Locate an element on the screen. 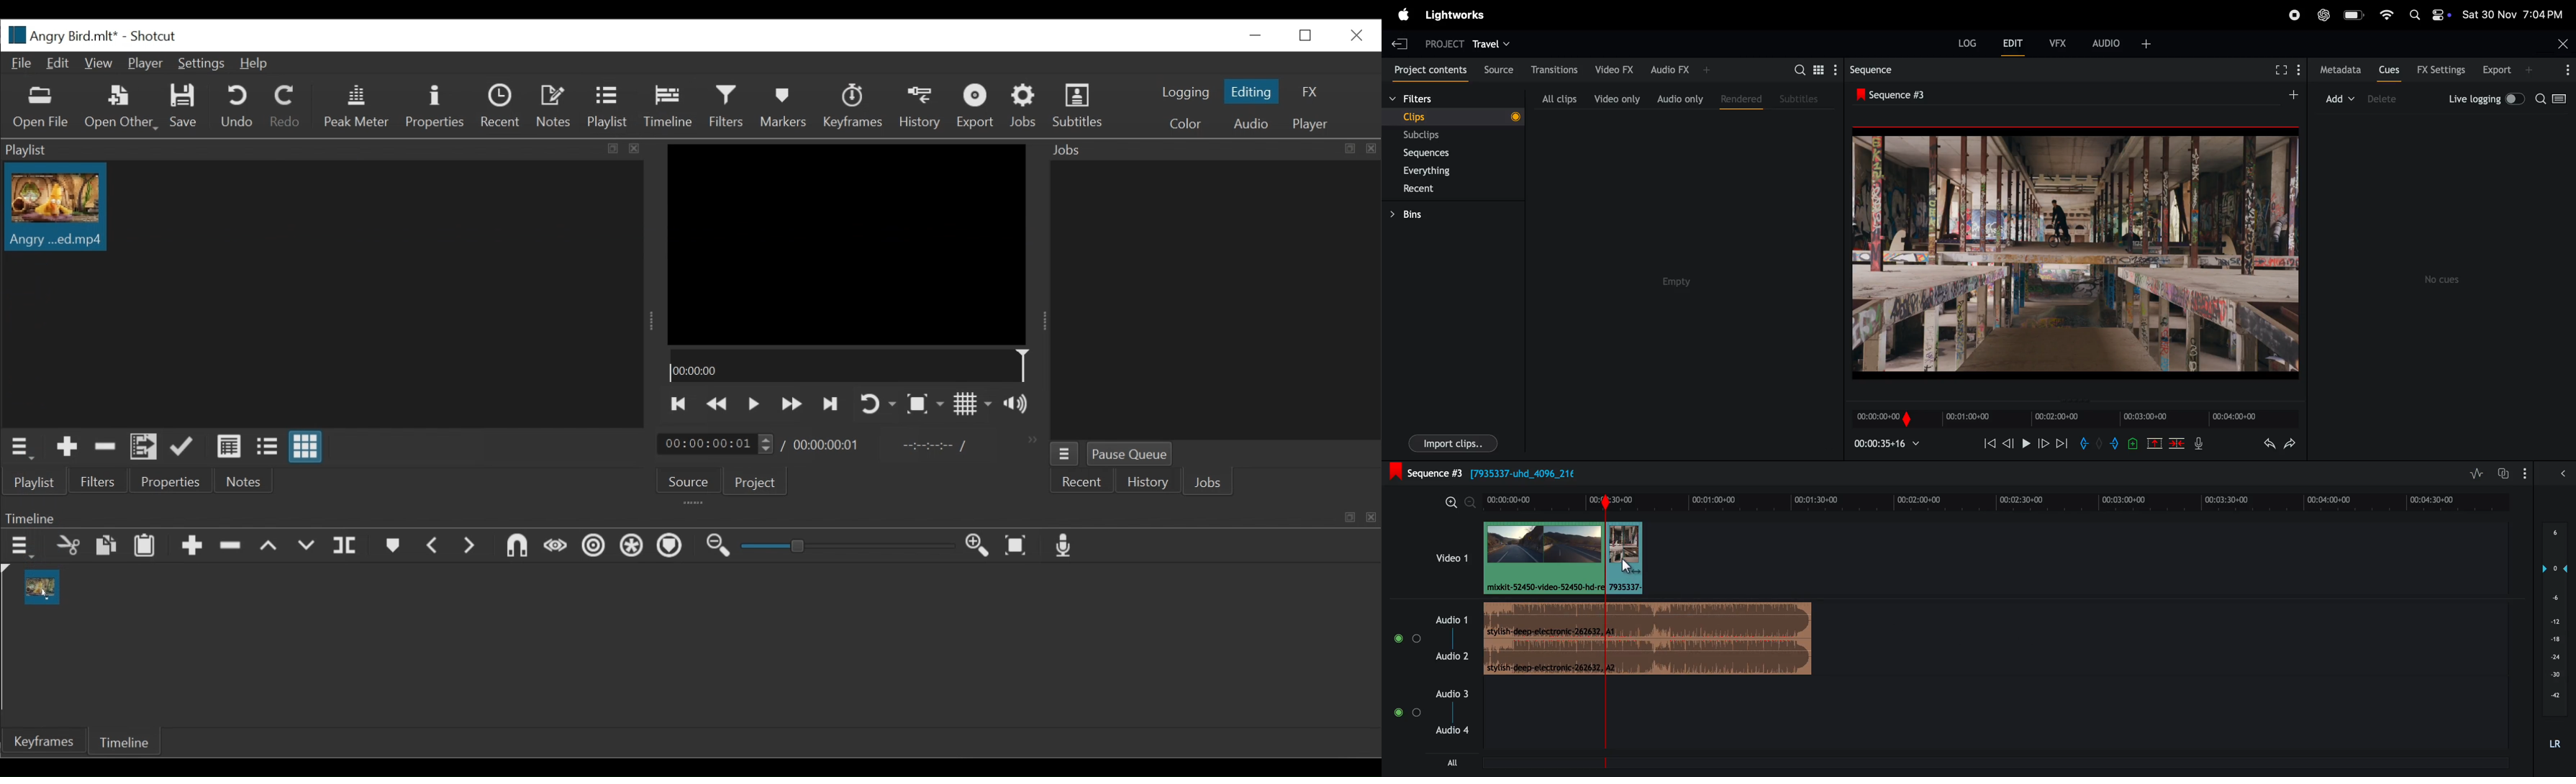 Image resolution: width=2576 pixels, height=784 pixels. add is located at coordinates (2288, 95).